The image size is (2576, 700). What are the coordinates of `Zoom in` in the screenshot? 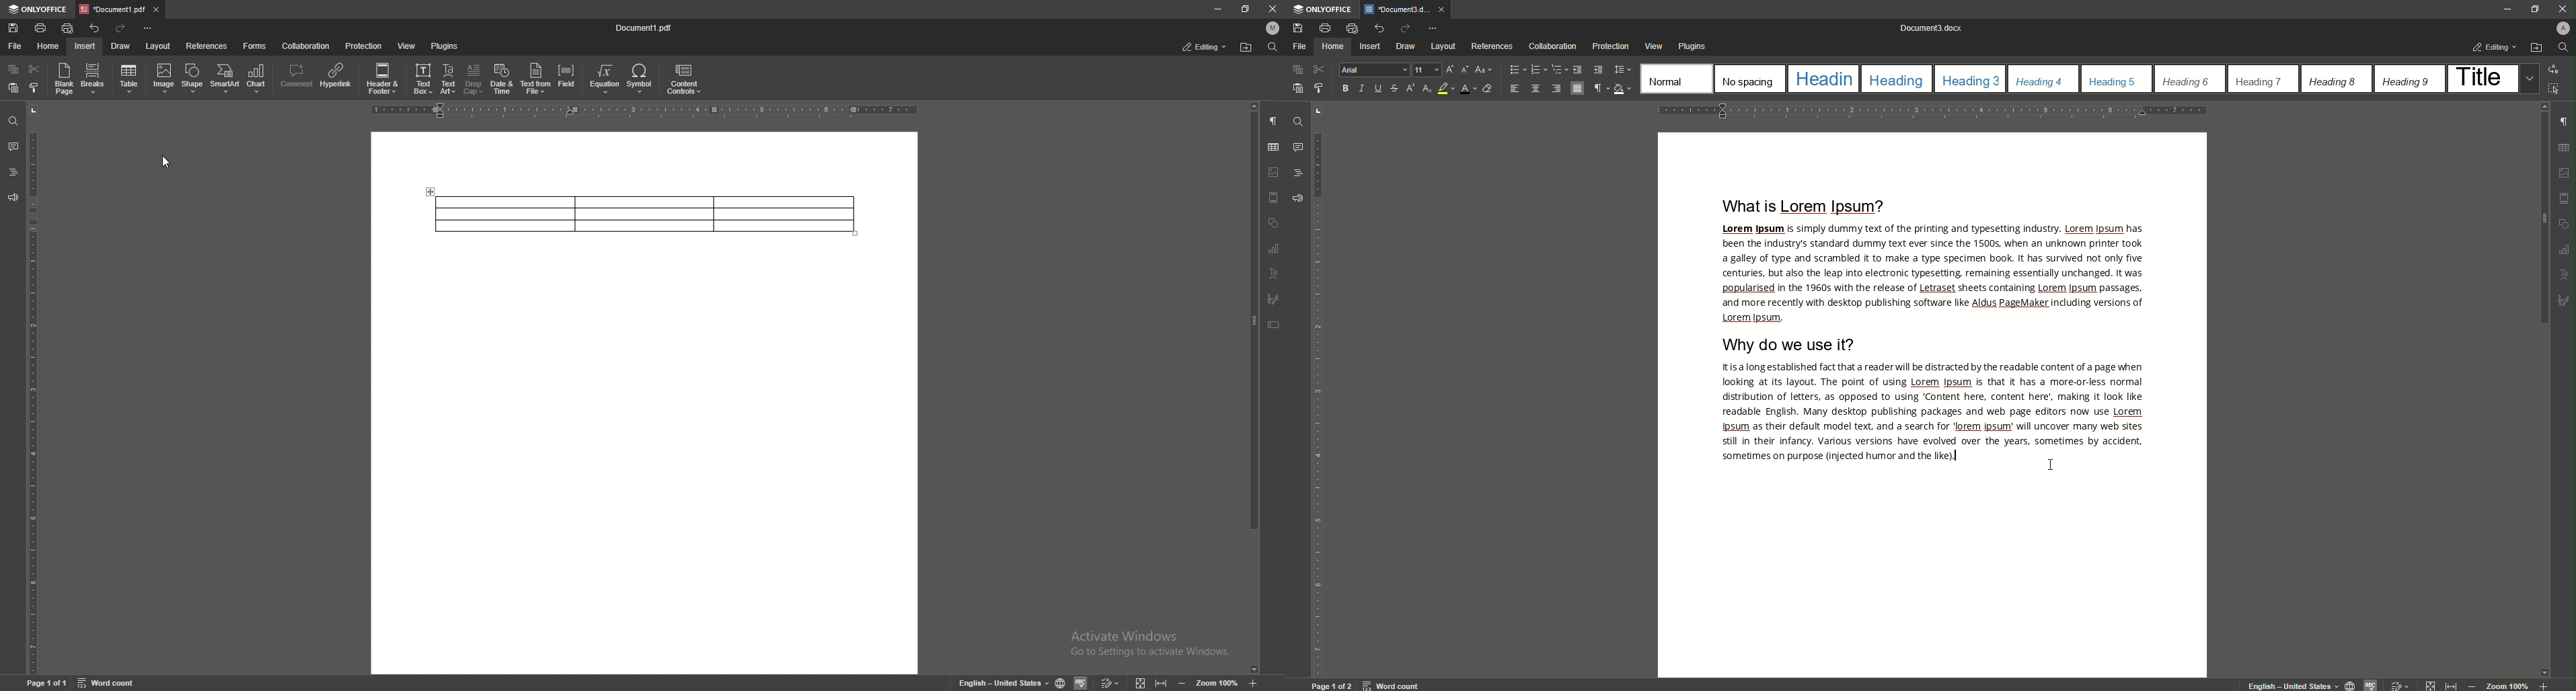 It's located at (2543, 684).